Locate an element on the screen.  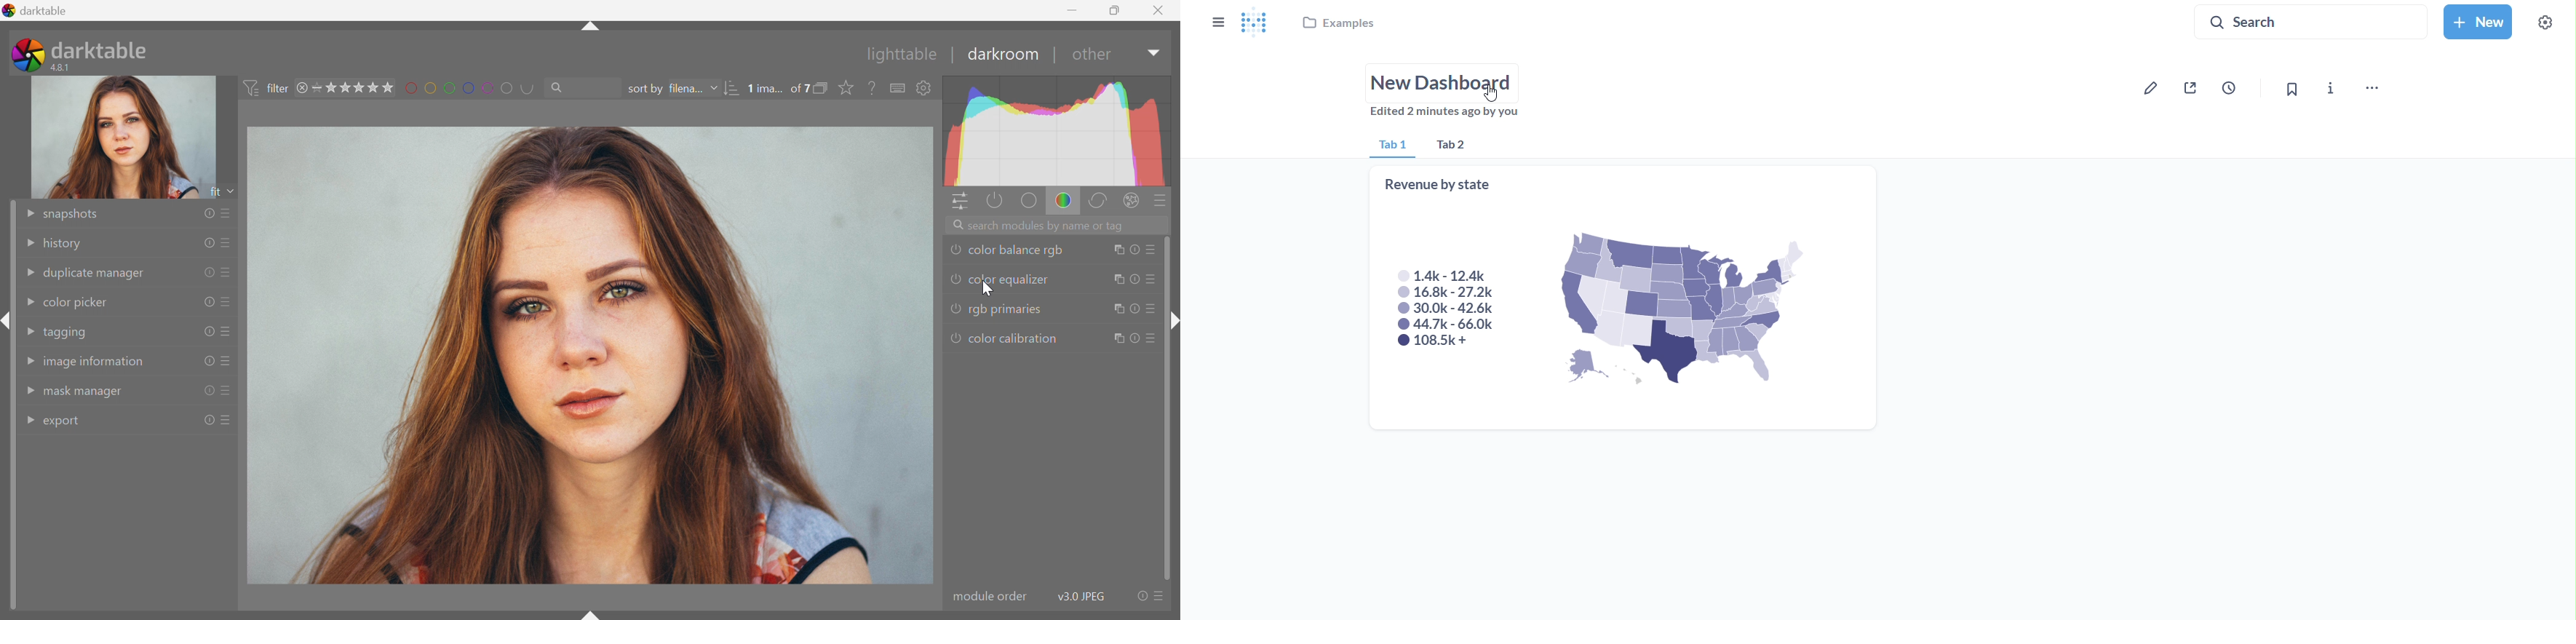
show only active modules is located at coordinates (994, 200).